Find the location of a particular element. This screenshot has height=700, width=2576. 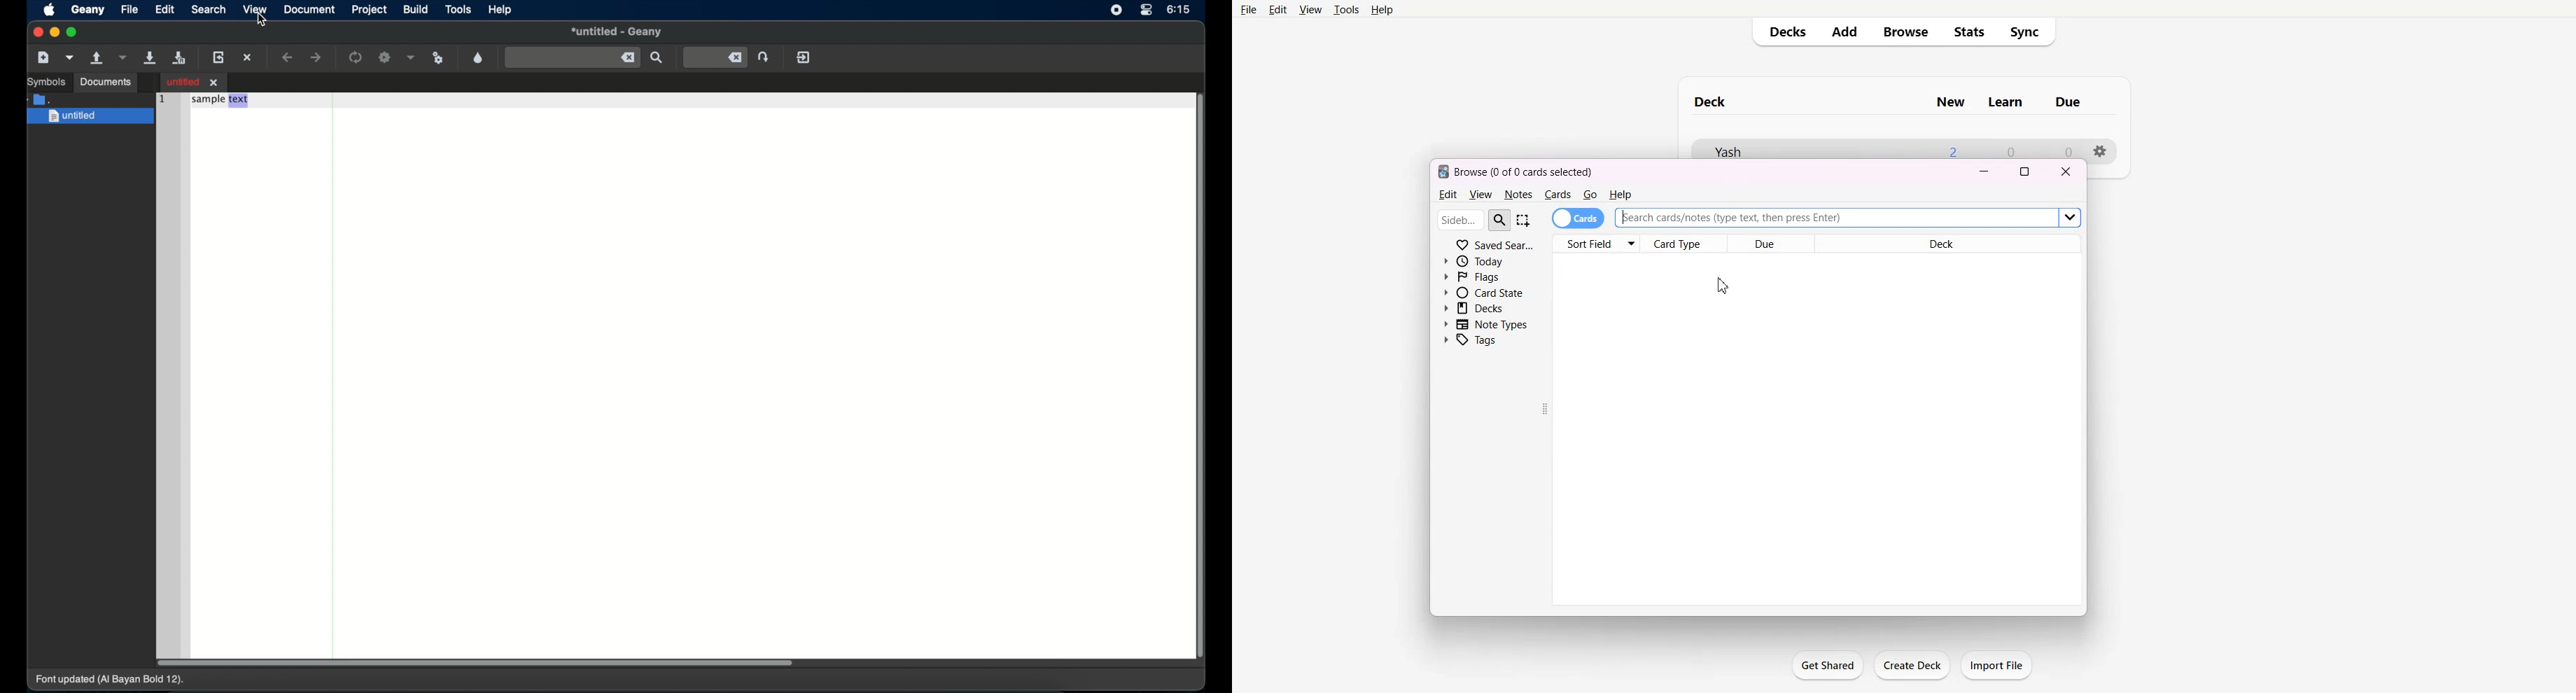

Select is located at coordinates (1528, 221).